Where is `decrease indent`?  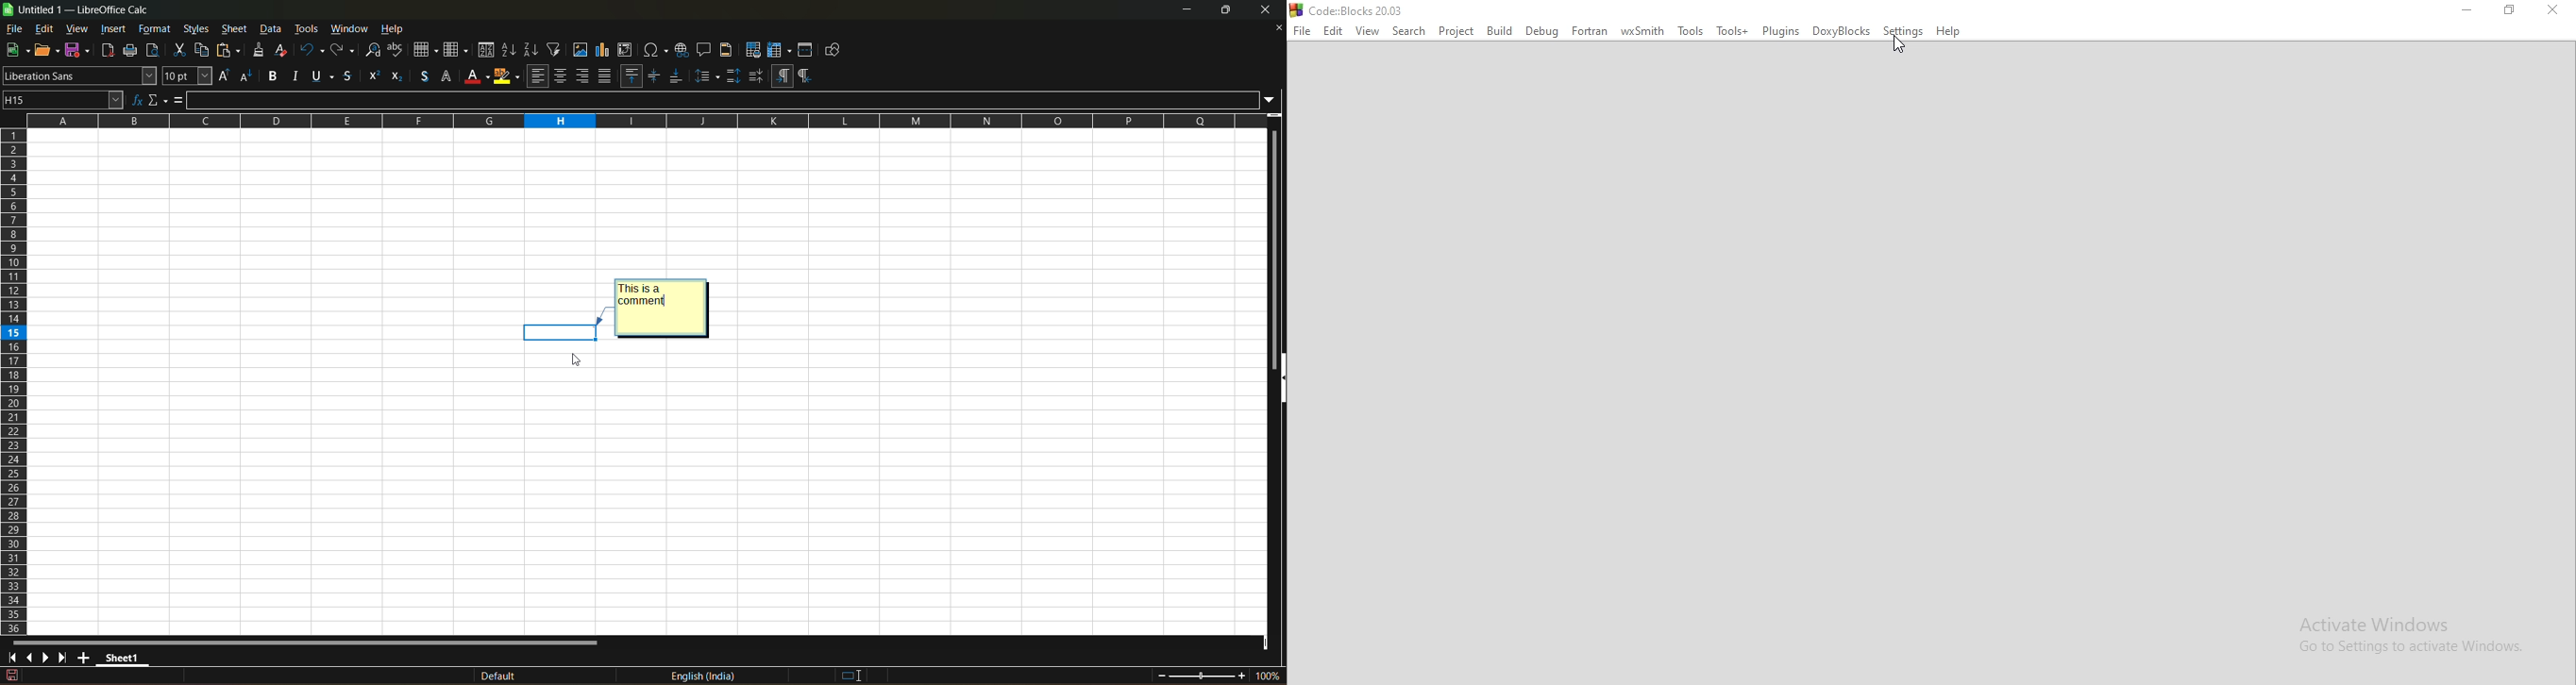
decrease indent is located at coordinates (789, 75).